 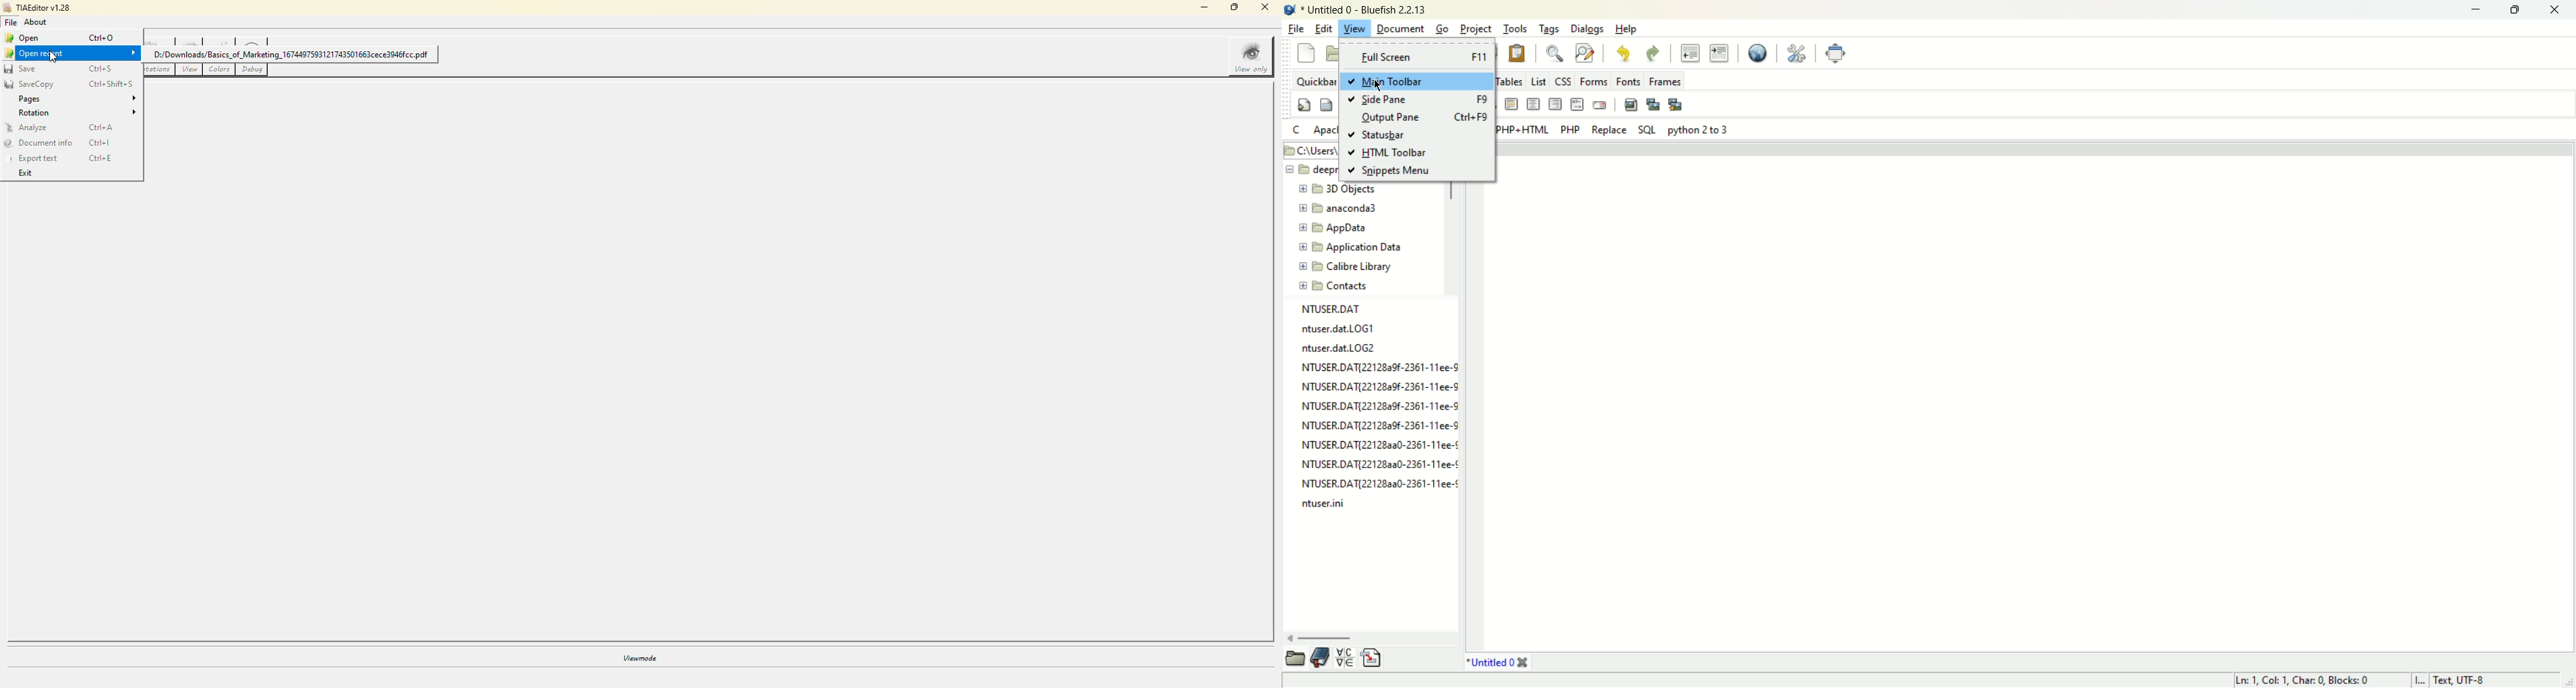 I want to click on forms, so click(x=1594, y=81).